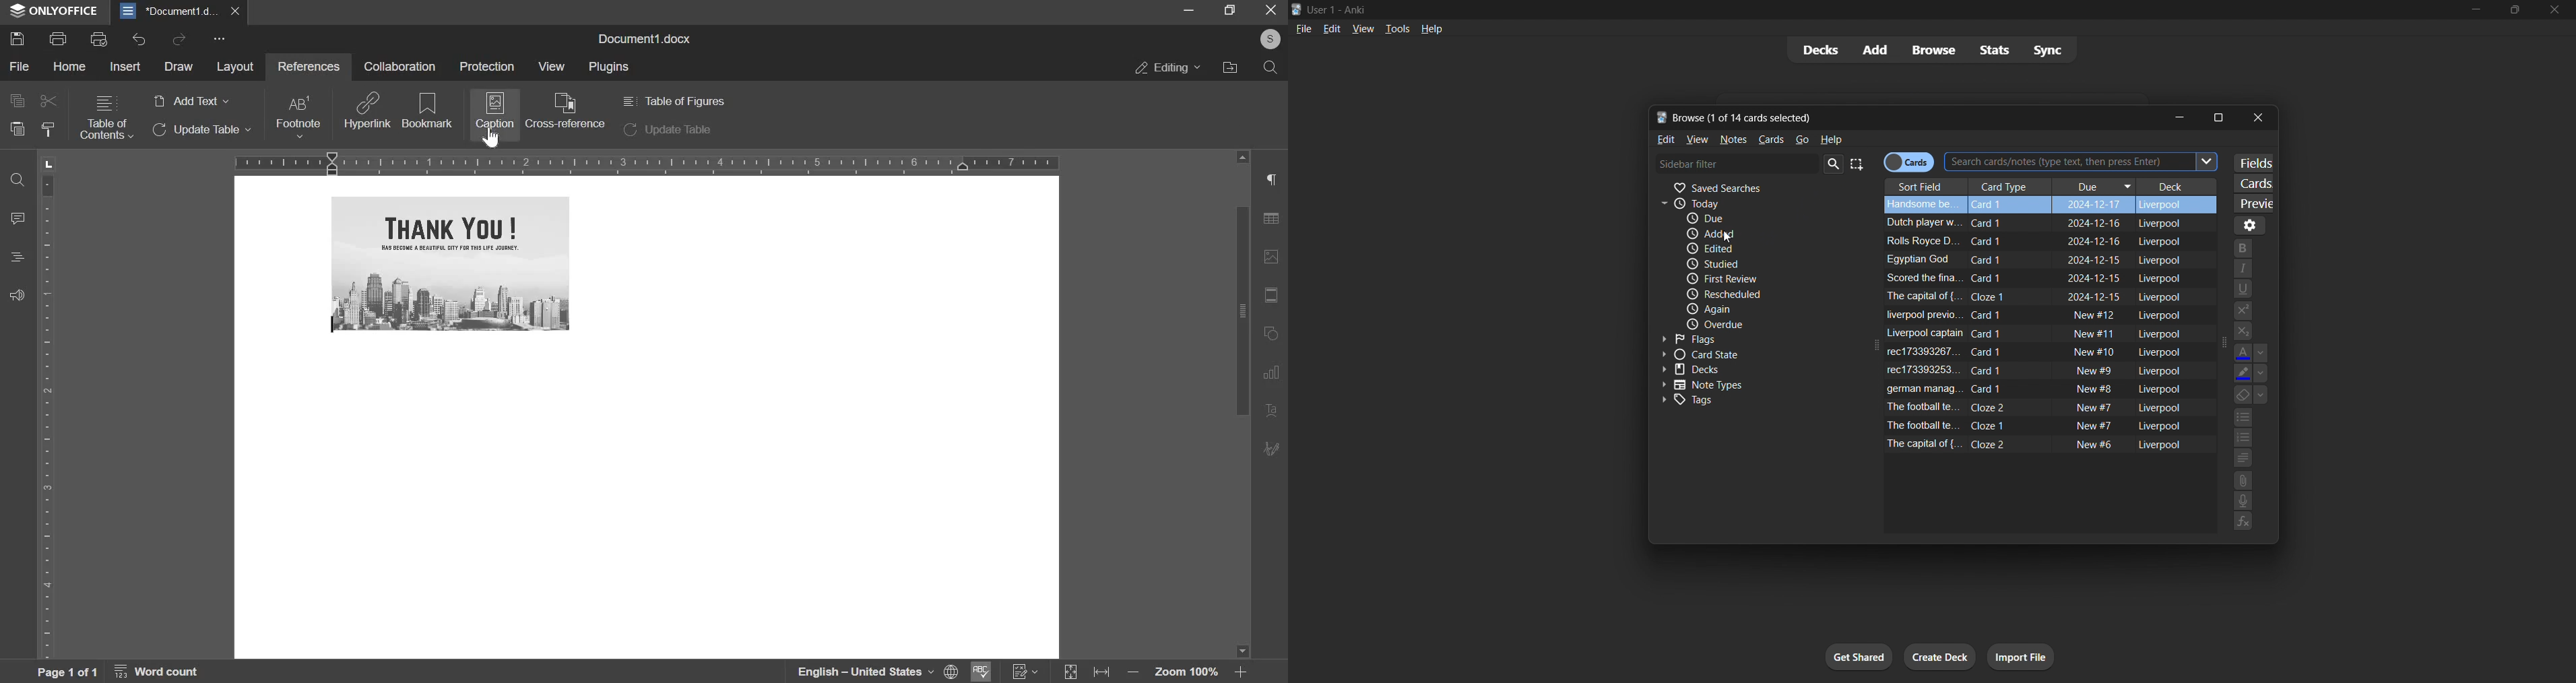 The image size is (2576, 700). I want to click on german manag... Card 1 New#8 Liverpool, so click(2036, 387).